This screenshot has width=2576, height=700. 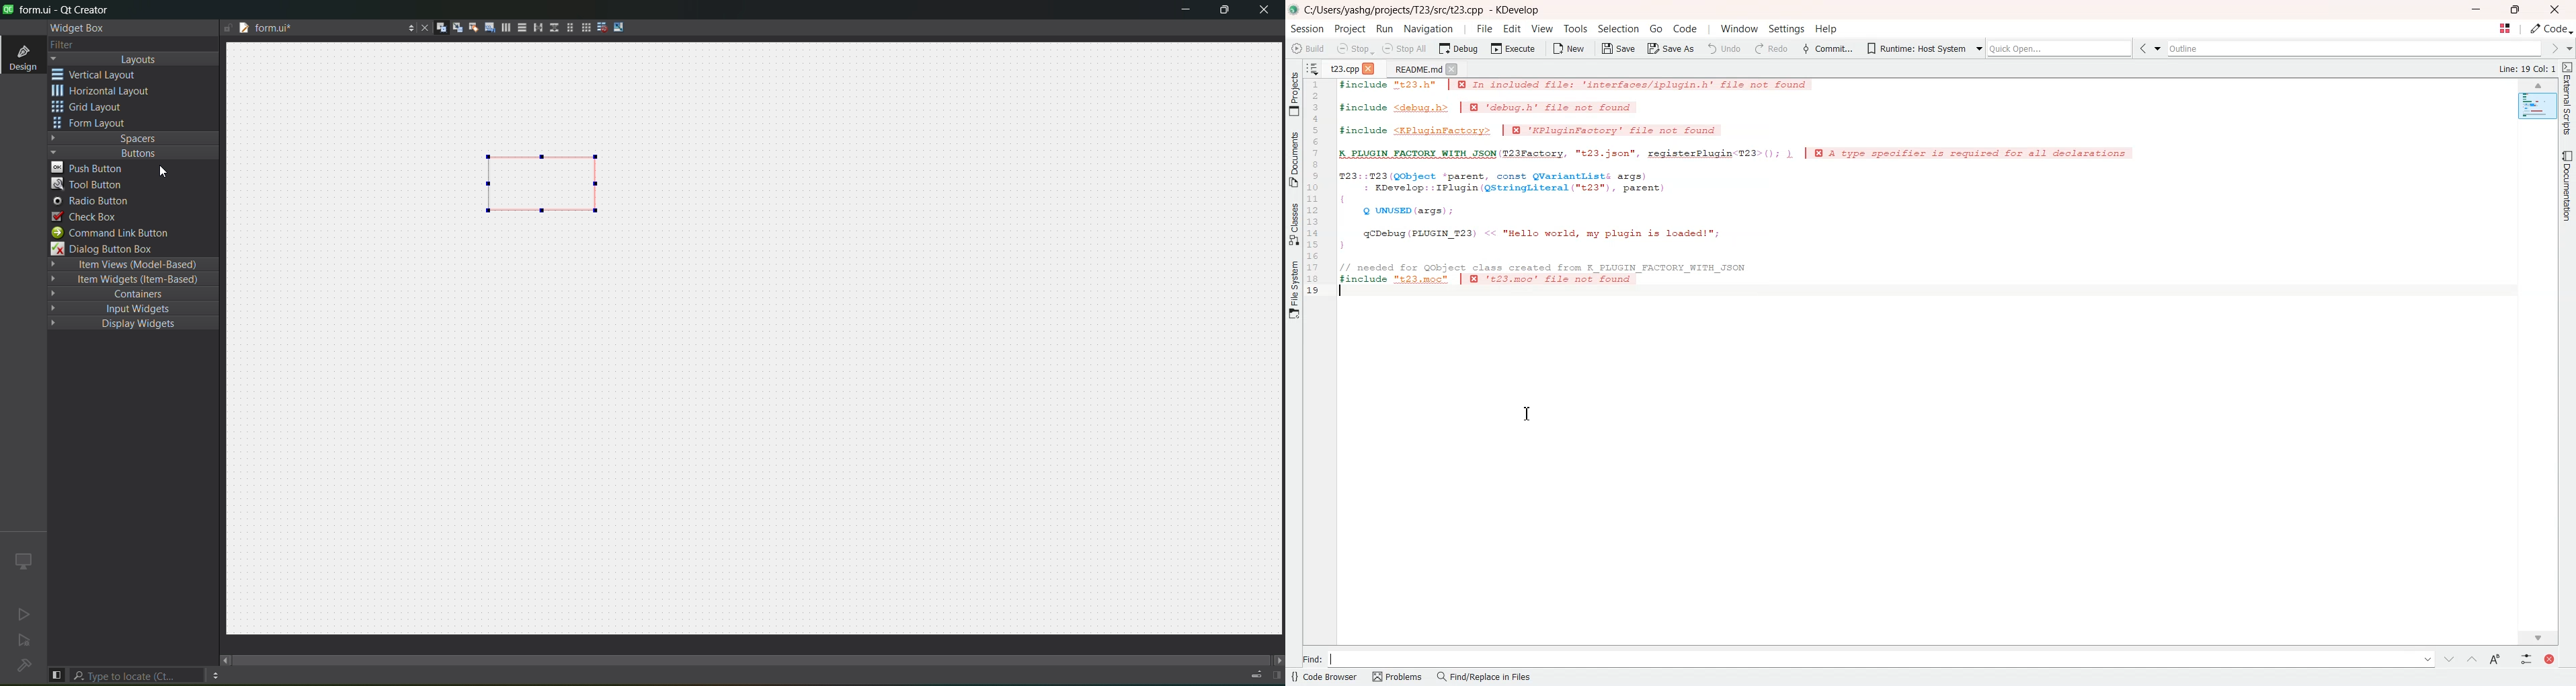 What do you see at coordinates (92, 109) in the screenshot?
I see `grid layout` at bounding box center [92, 109].